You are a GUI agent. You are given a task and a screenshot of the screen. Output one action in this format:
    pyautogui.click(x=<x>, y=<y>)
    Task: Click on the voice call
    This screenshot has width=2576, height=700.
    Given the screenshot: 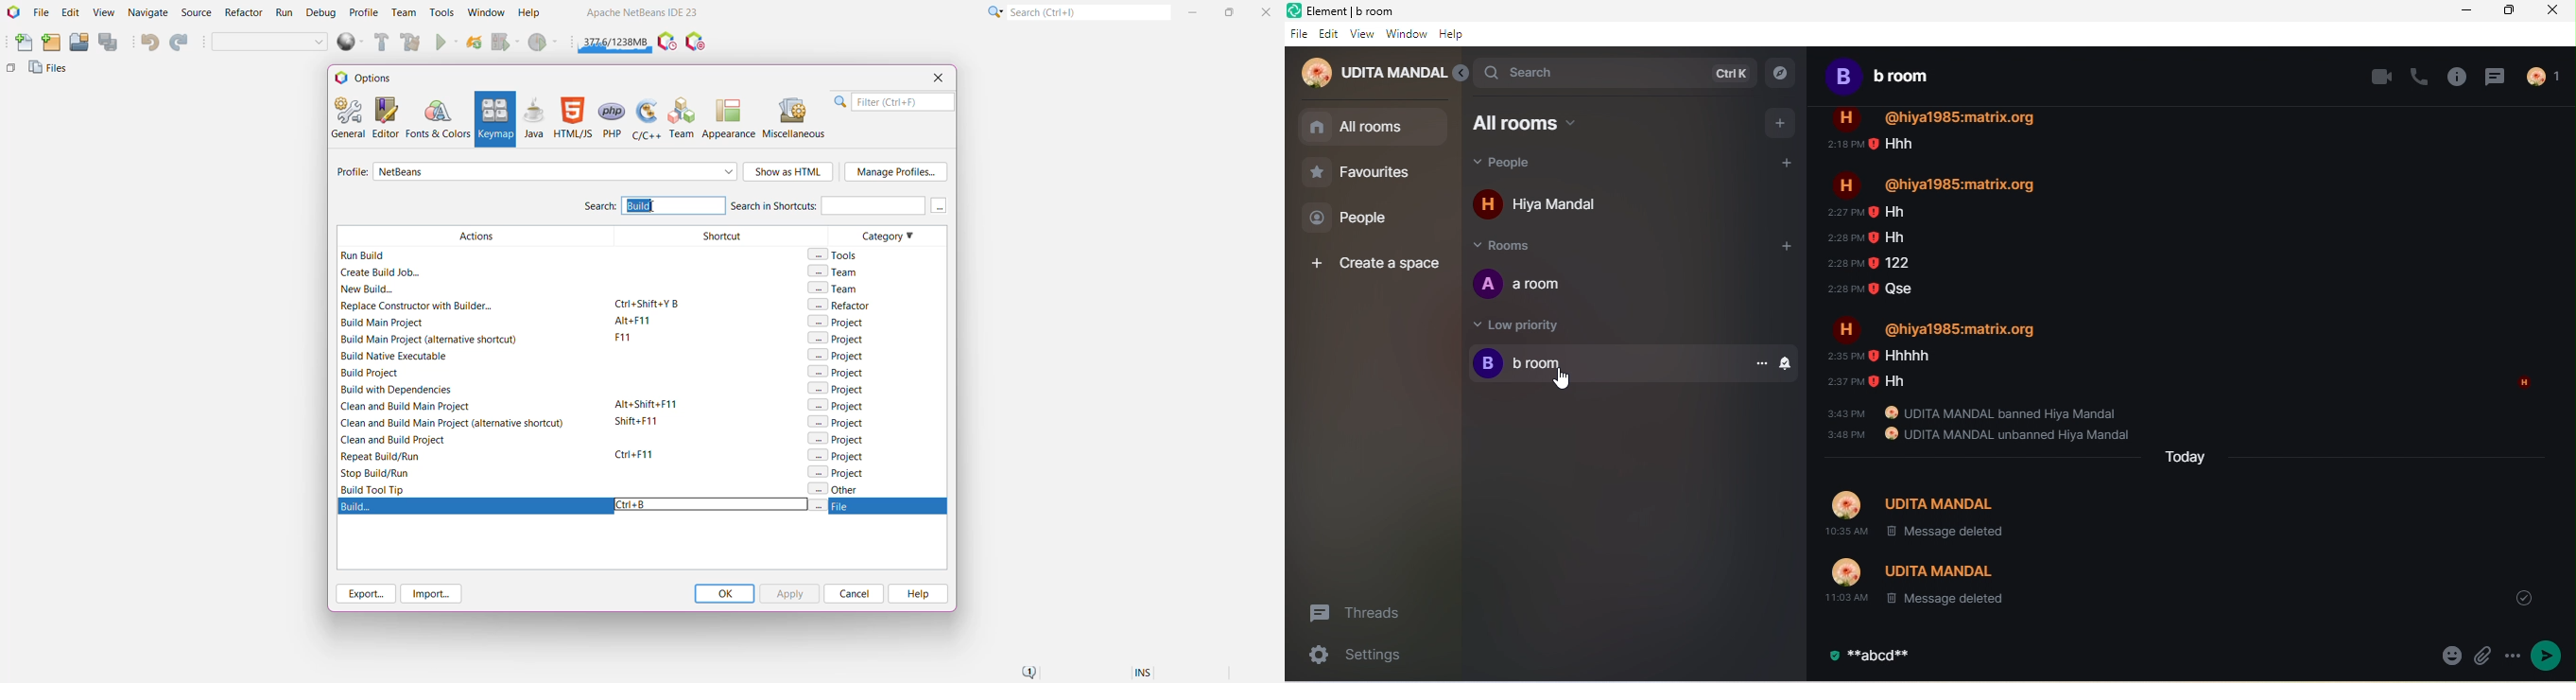 What is the action you would take?
    pyautogui.click(x=2420, y=76)
    